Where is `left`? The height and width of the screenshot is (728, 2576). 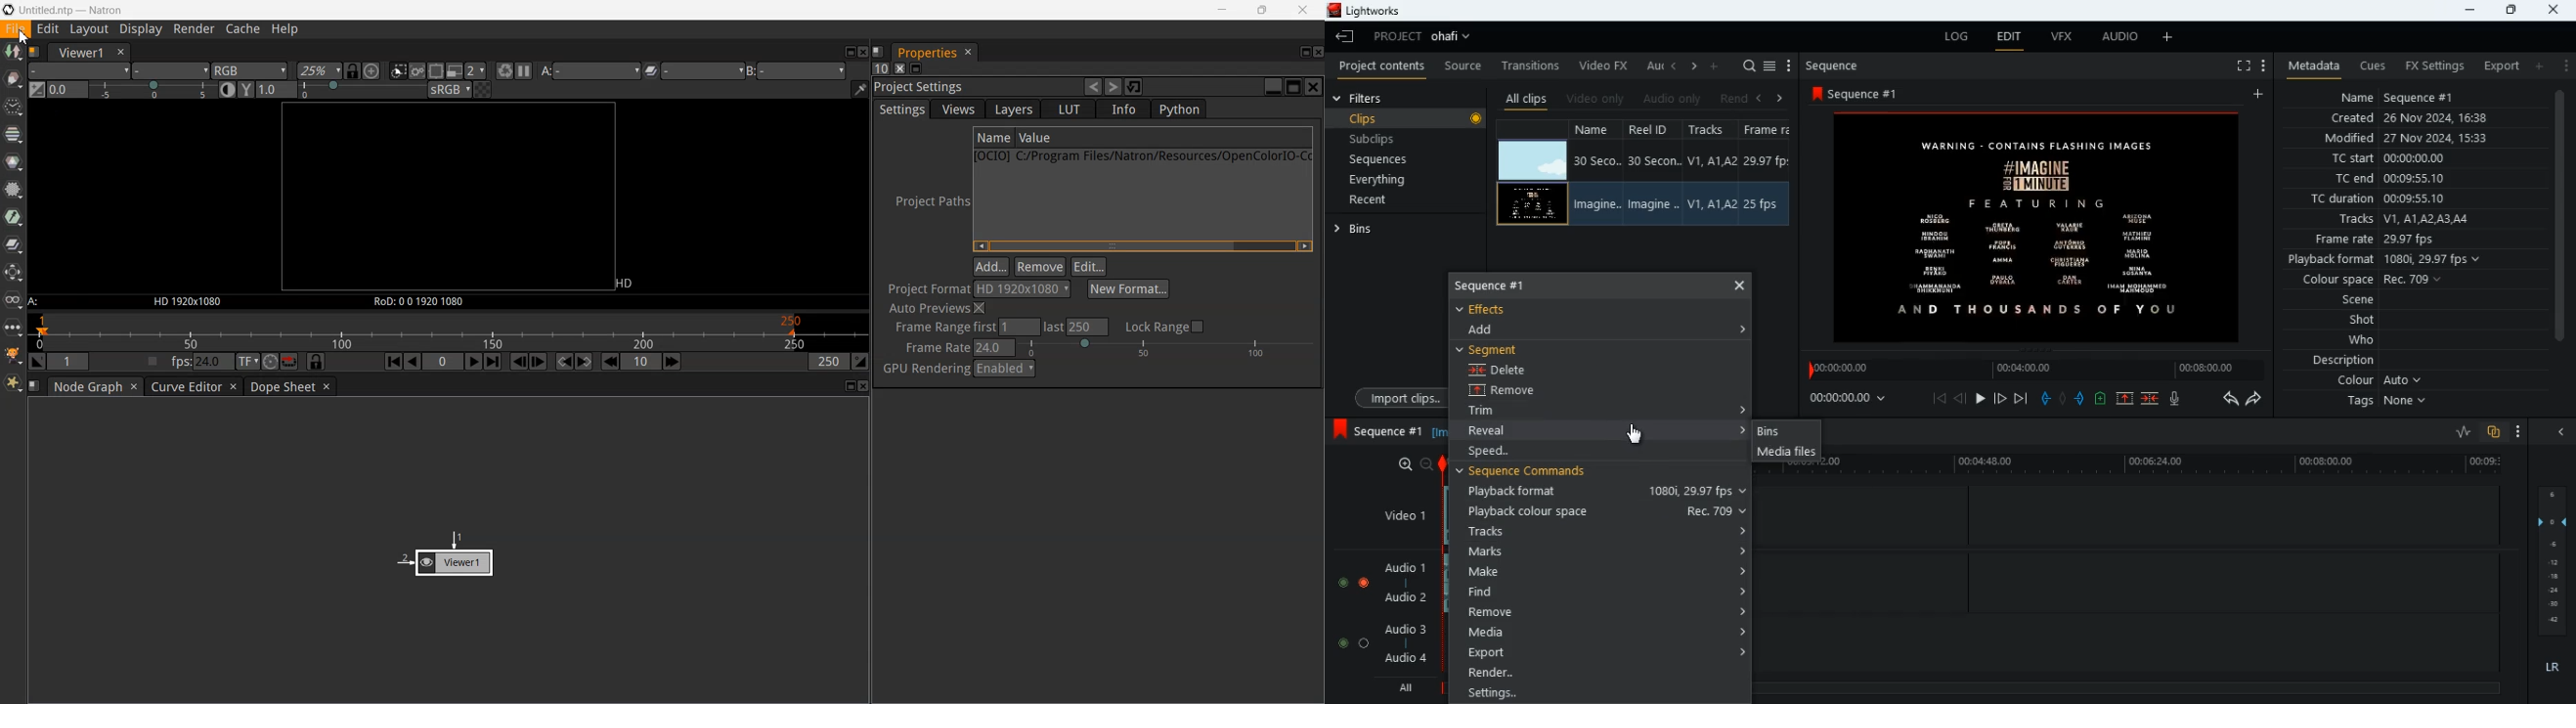 left is located at coordinates (1677, 67).